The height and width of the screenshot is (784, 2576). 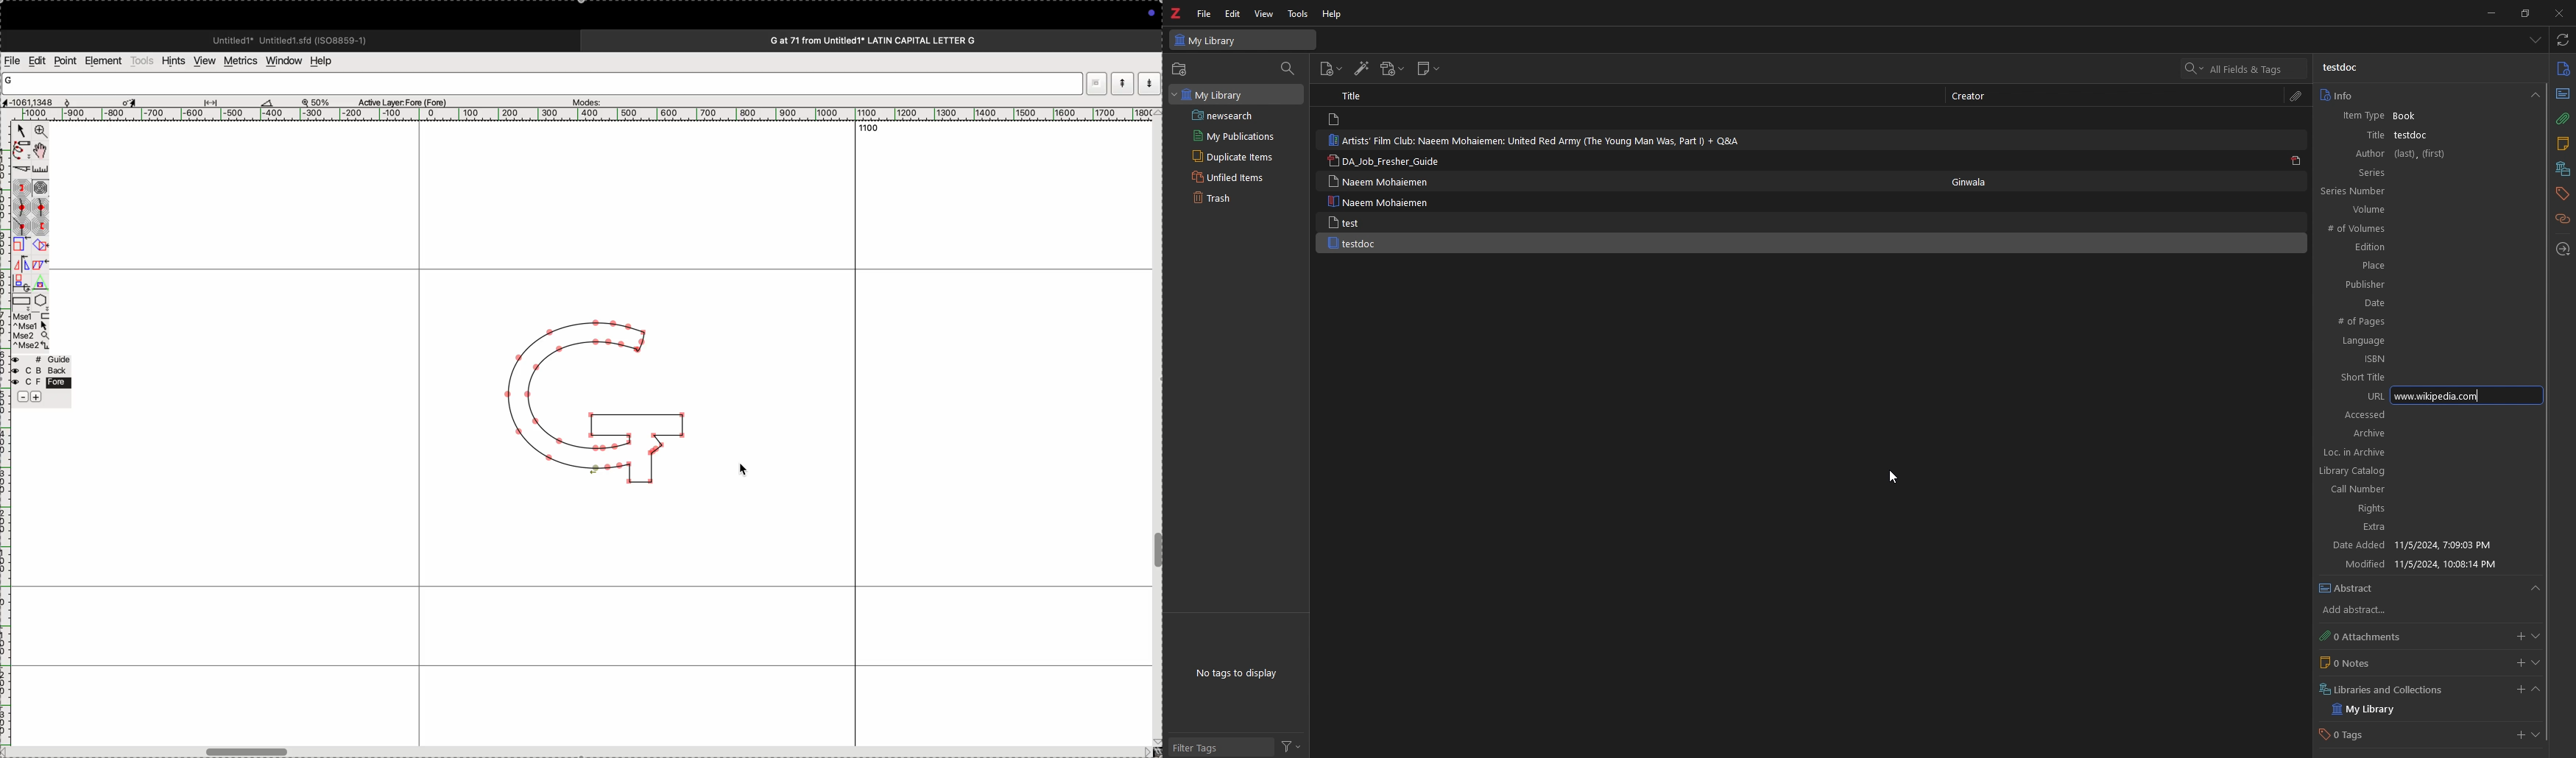 What do you see at coordinates (2296, 161) in the screenshot?
I see `pdf` at bounding box center [2296, 161].